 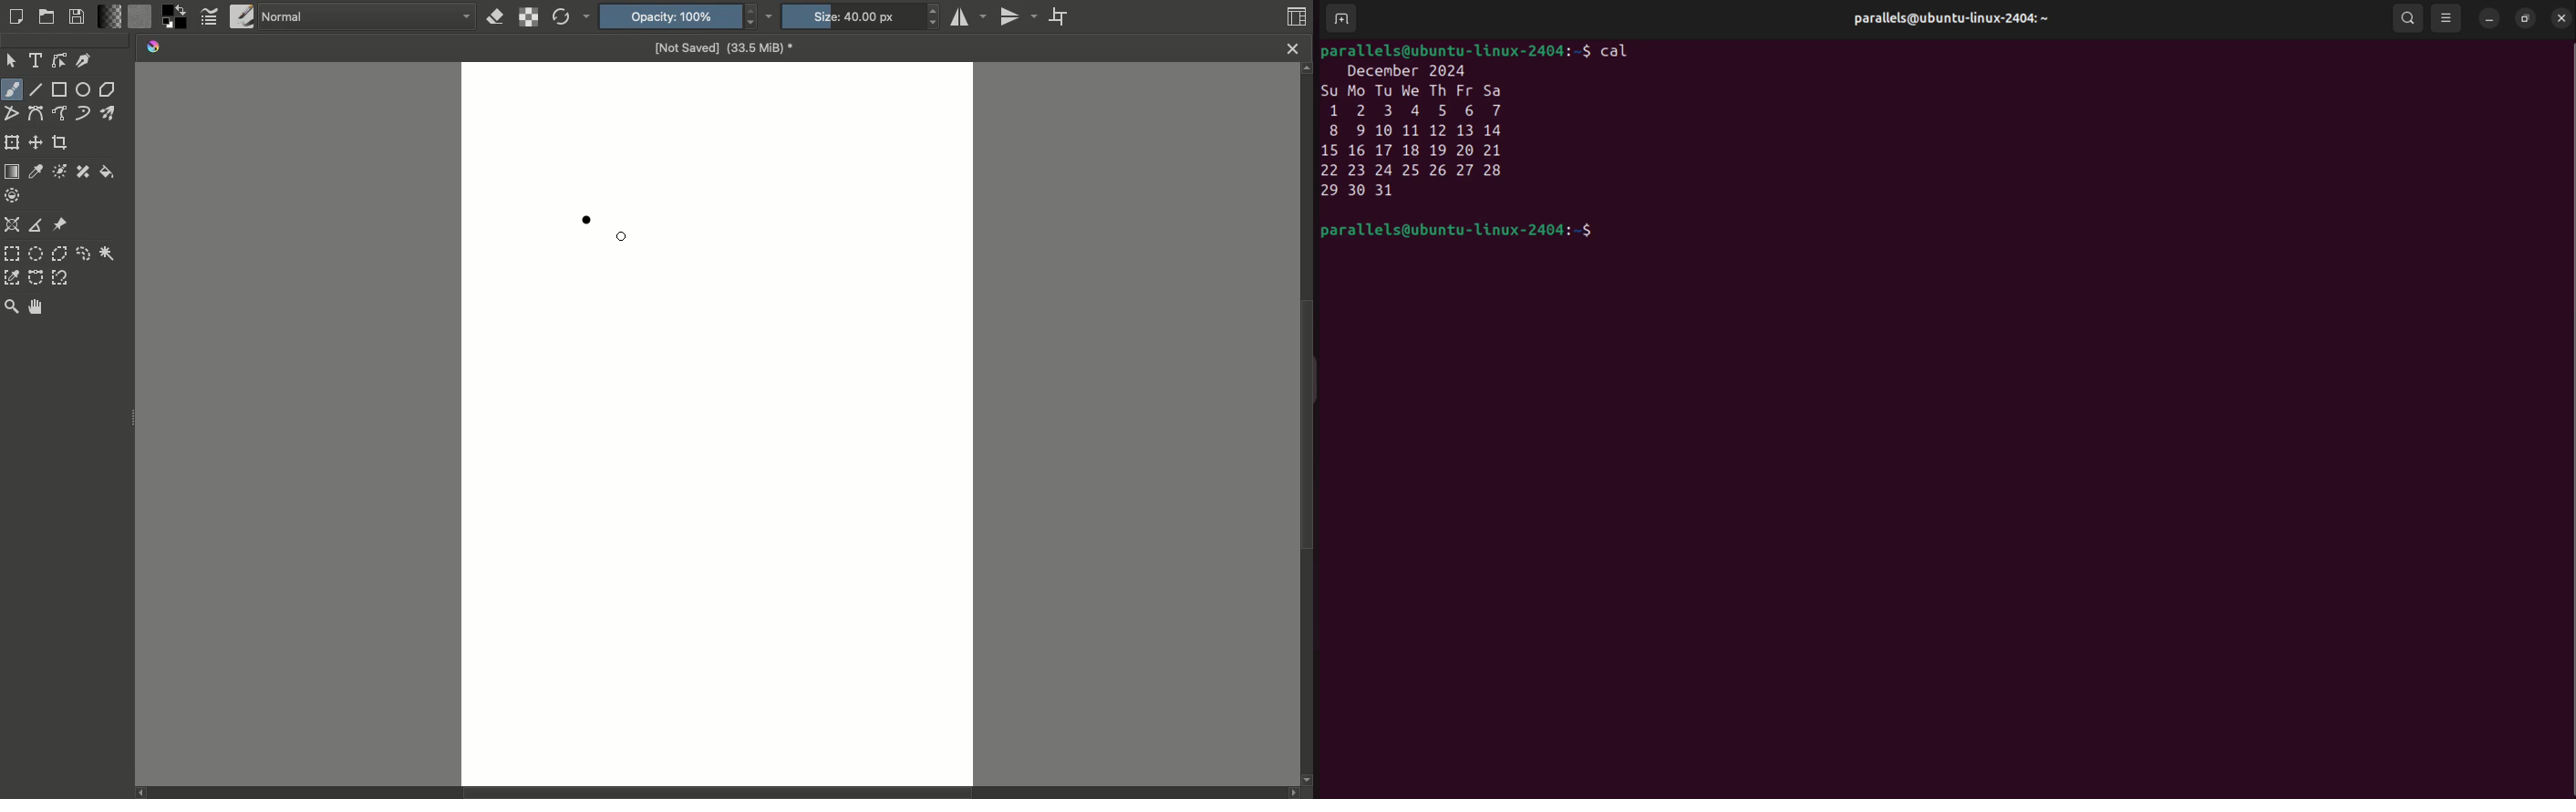 What do you see at coordinates (12, 117) in the screenshot?
I see `Polyline` at bounding box center [12, 117].